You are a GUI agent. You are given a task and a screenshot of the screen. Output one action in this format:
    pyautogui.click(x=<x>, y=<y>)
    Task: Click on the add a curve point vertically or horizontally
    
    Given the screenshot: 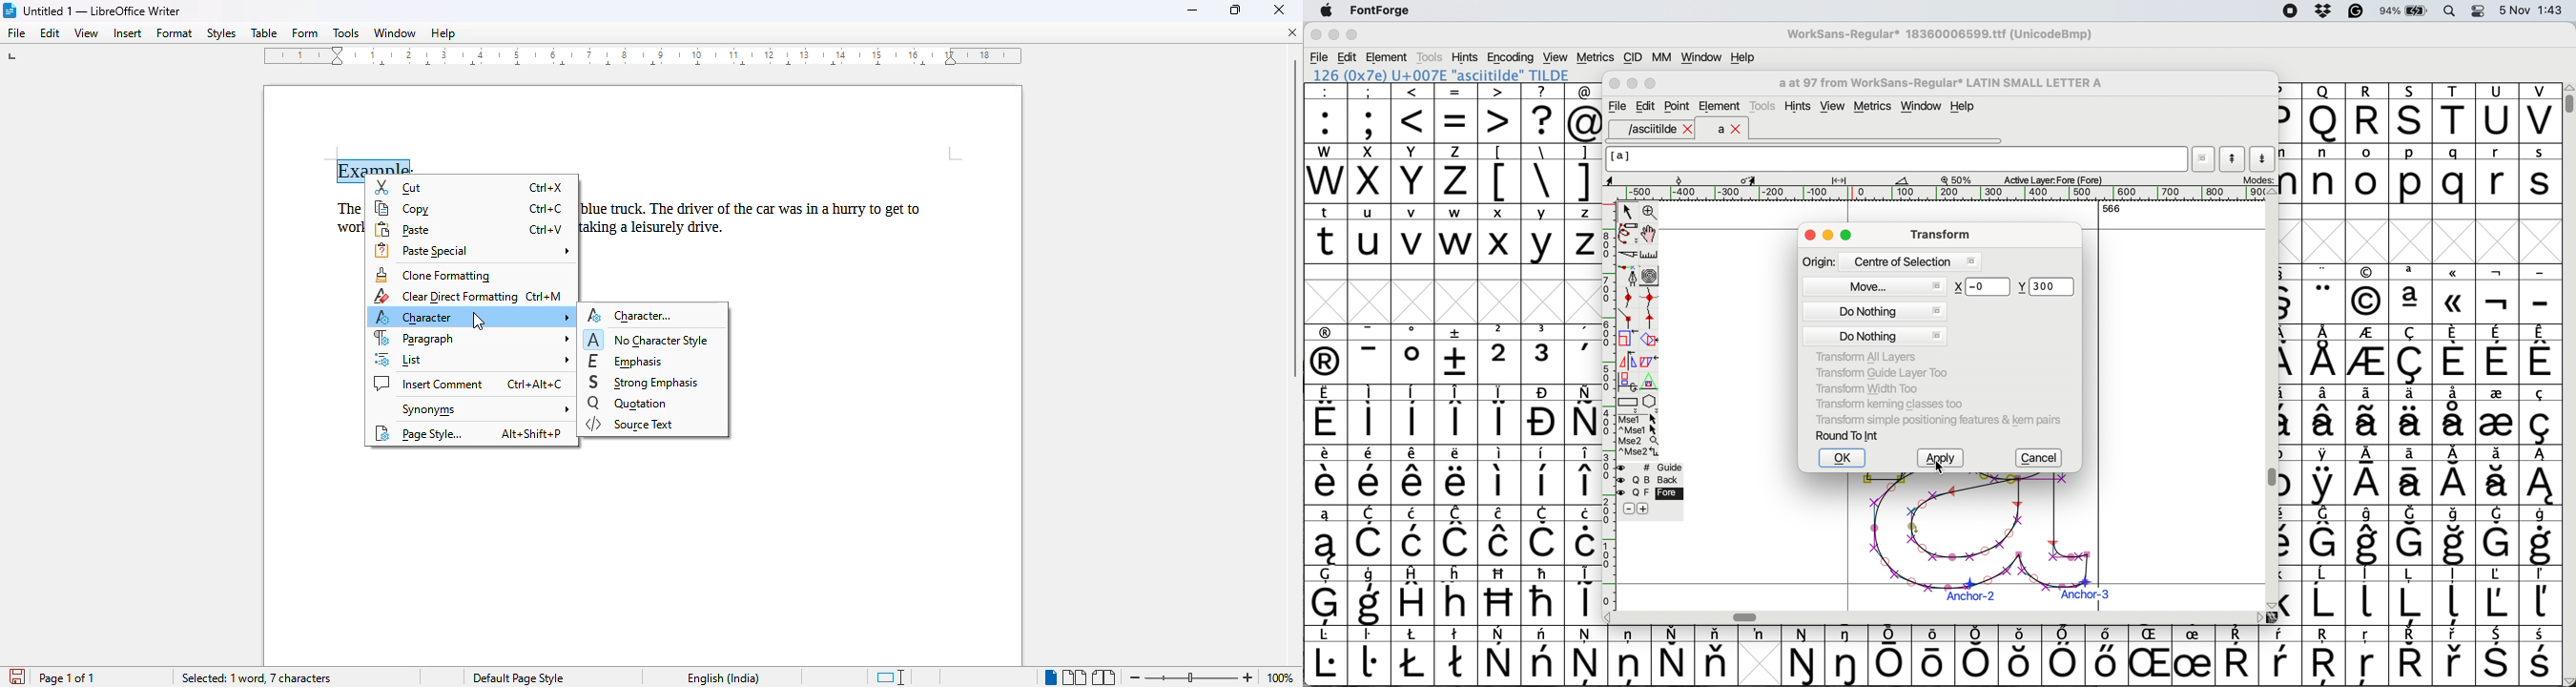 What is the action you would take?
    pyautogui.click(x=1653, y=297)
    